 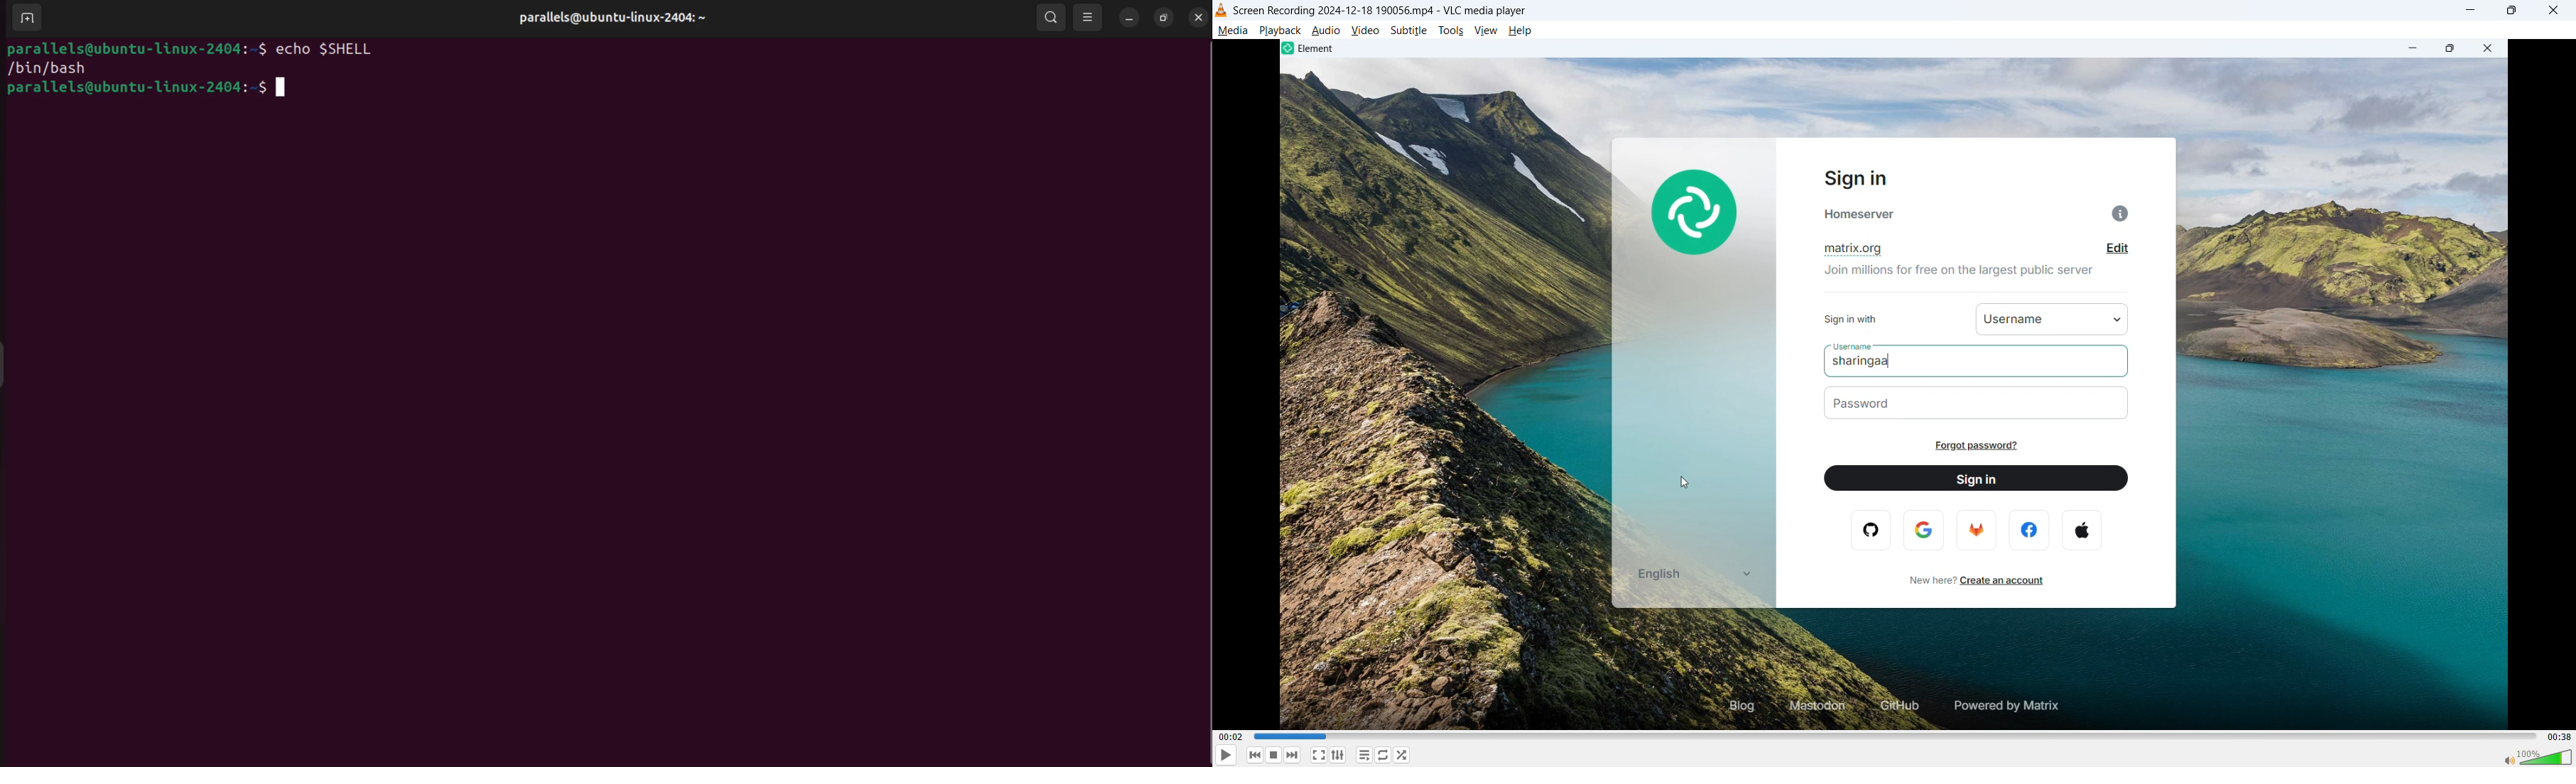 I want to click on minimise , so click(x=2471, y=11).